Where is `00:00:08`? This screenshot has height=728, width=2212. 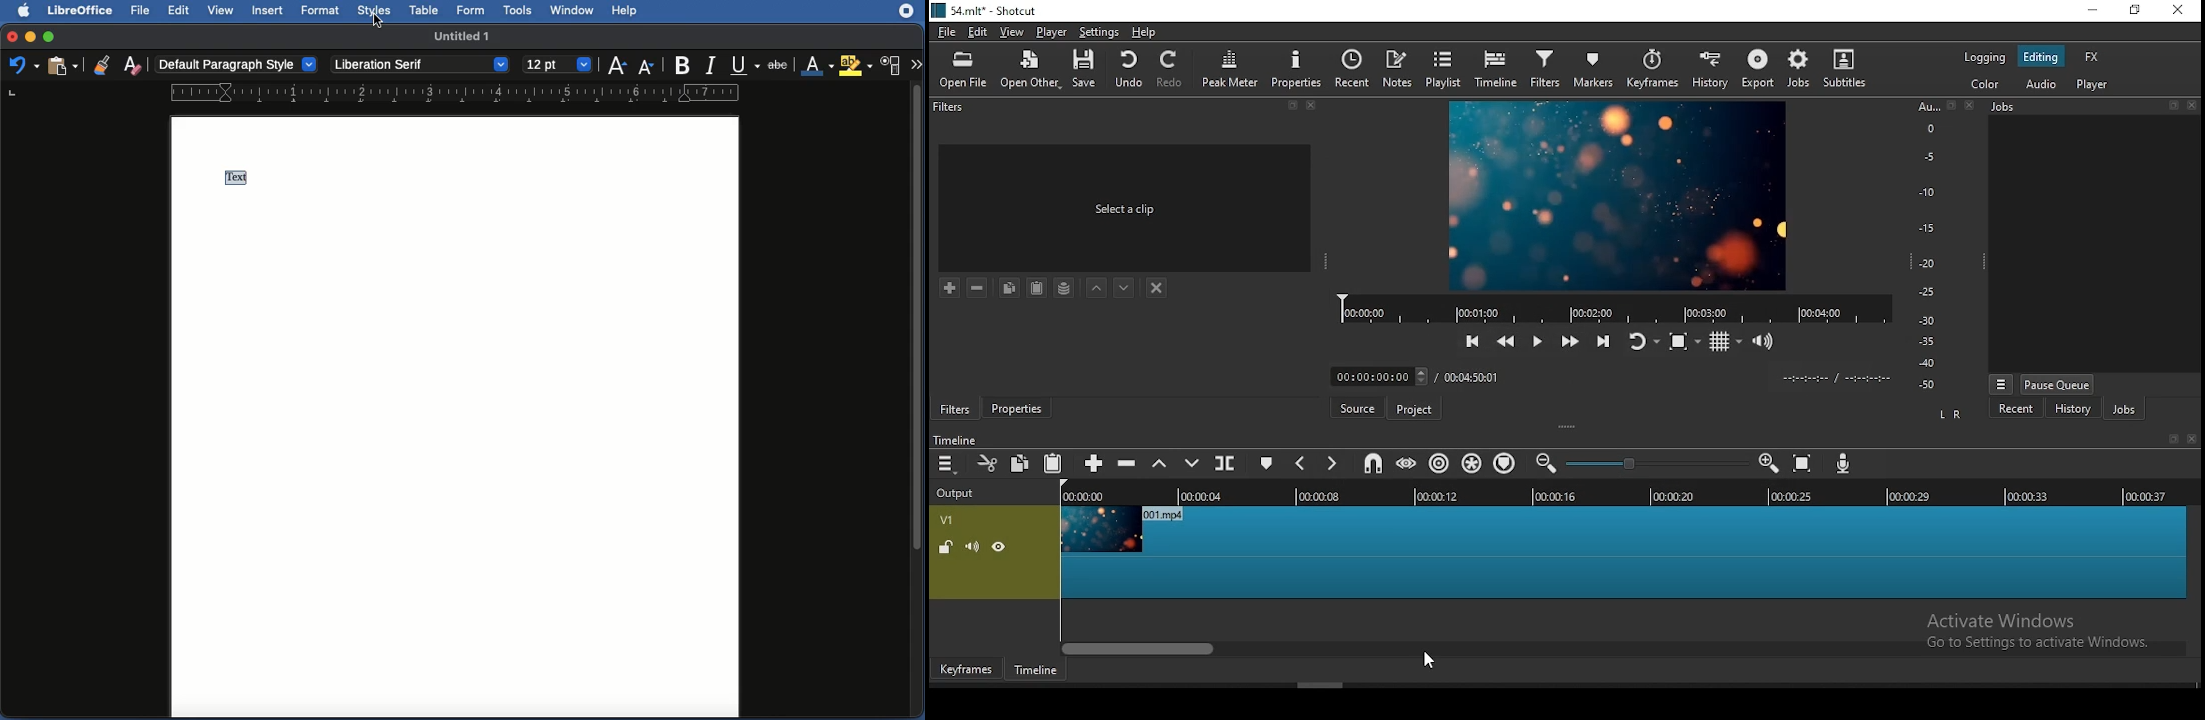 00:00:08 is located at coordinates (1327, 497).